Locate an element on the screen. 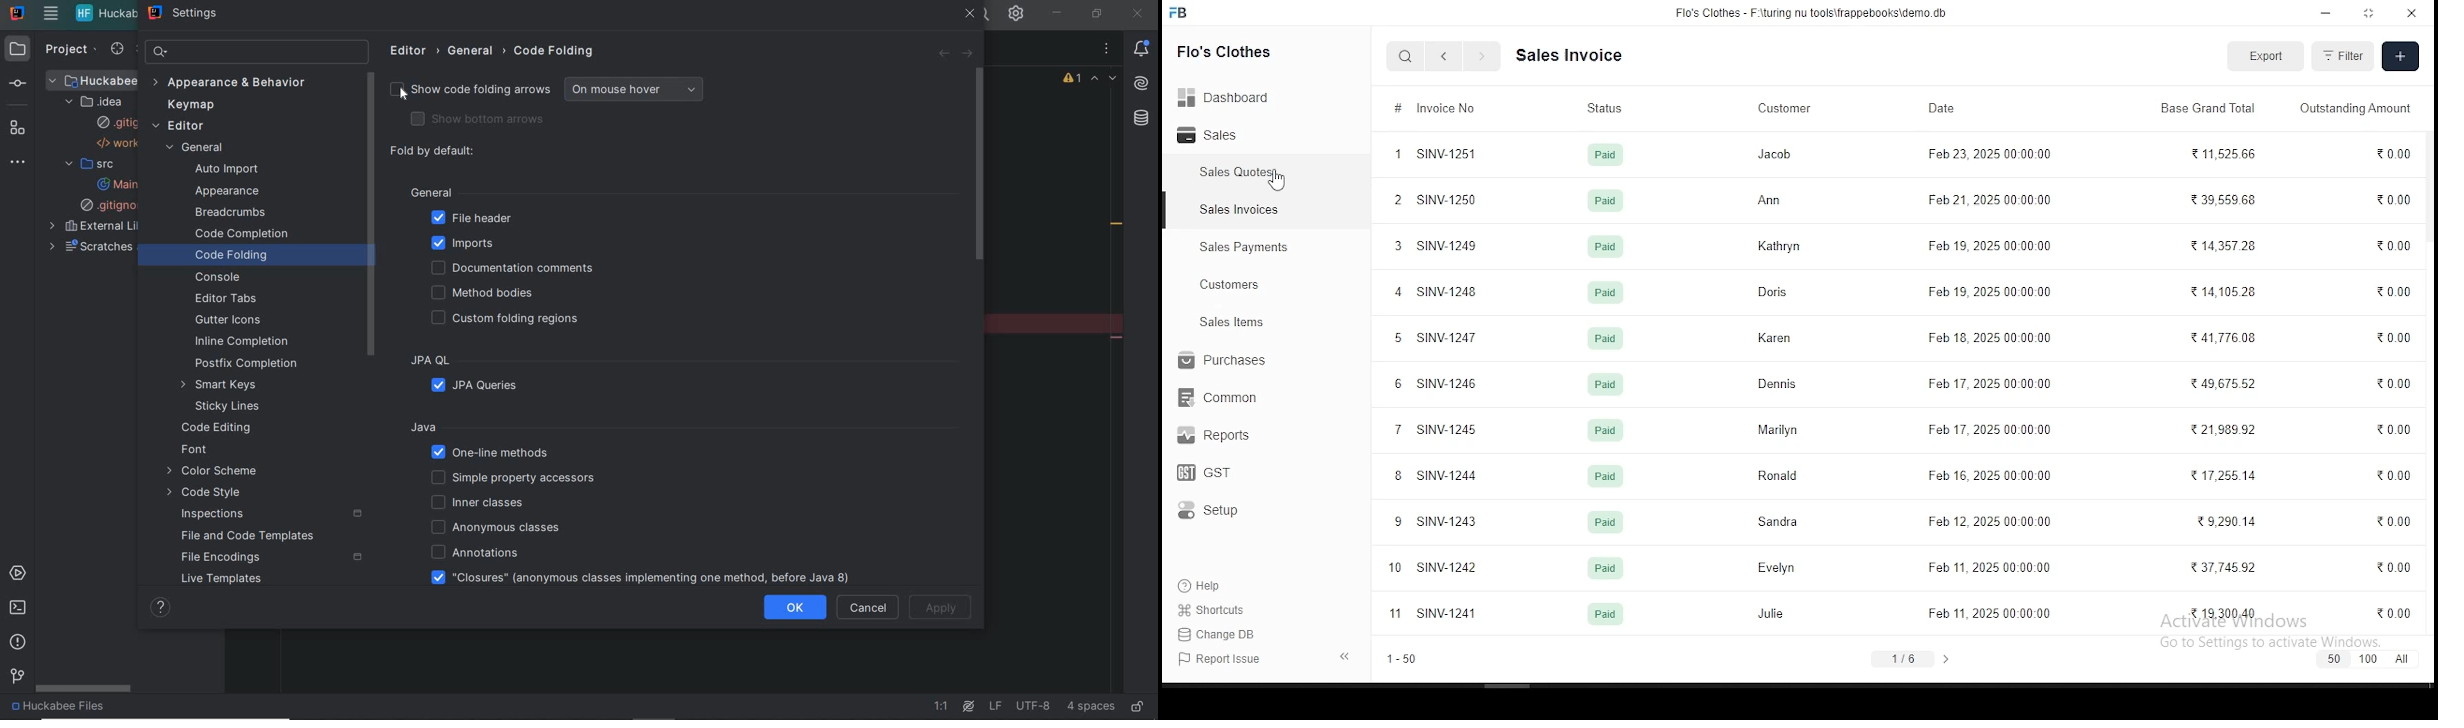 This screenshot has height=728, width=2464. 0.00 is located at coordinates (2389, 290).